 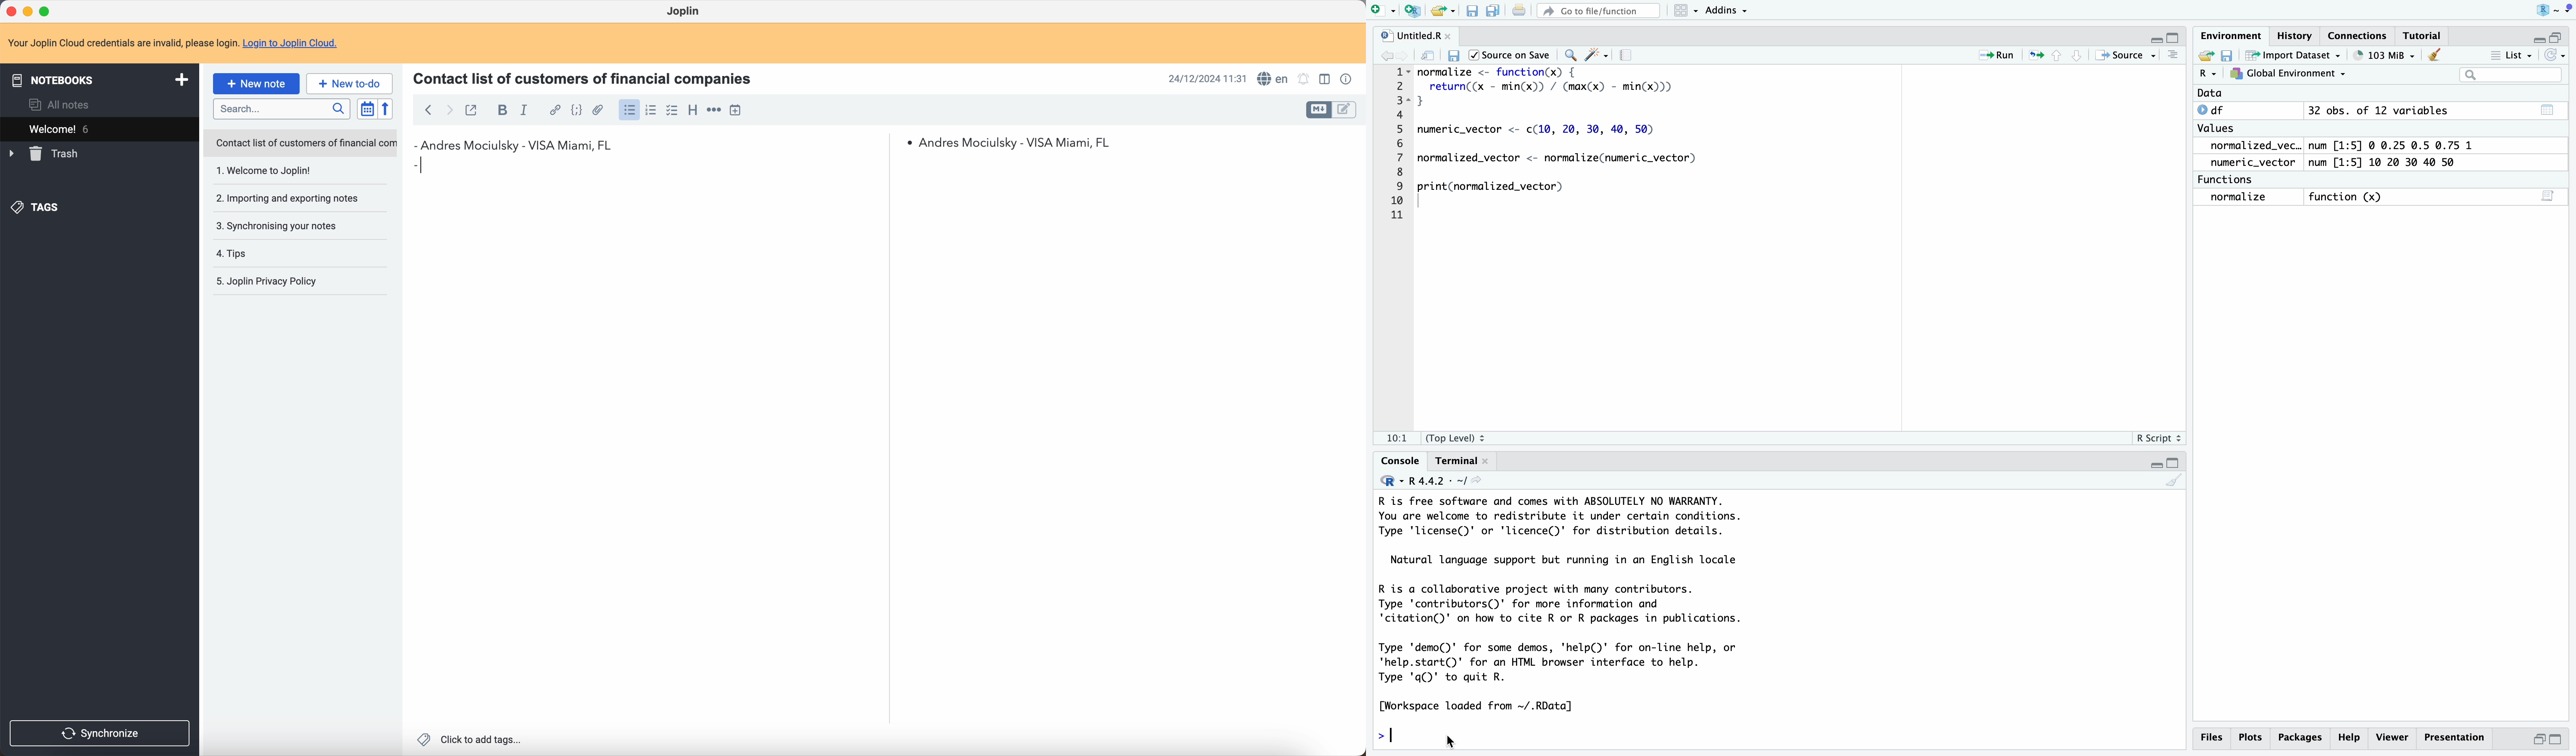 I want to click on code, so click(x=577, y=111).